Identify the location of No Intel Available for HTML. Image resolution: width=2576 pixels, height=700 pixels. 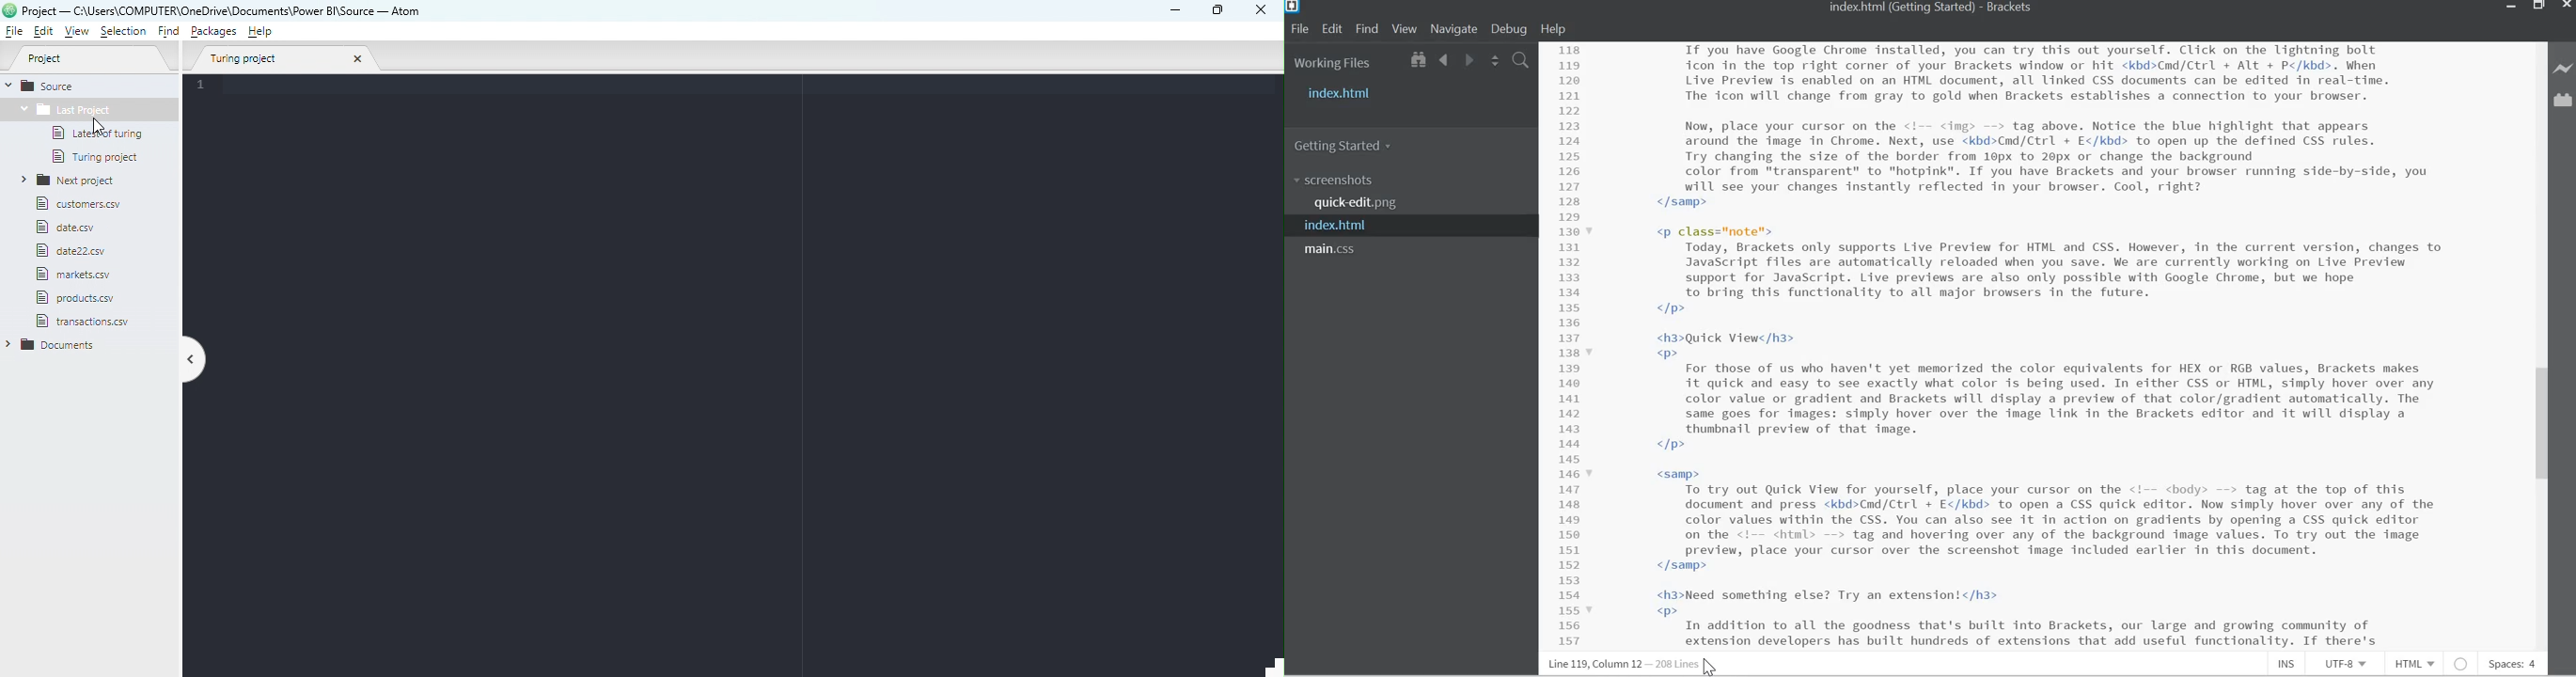
(2461, 665).